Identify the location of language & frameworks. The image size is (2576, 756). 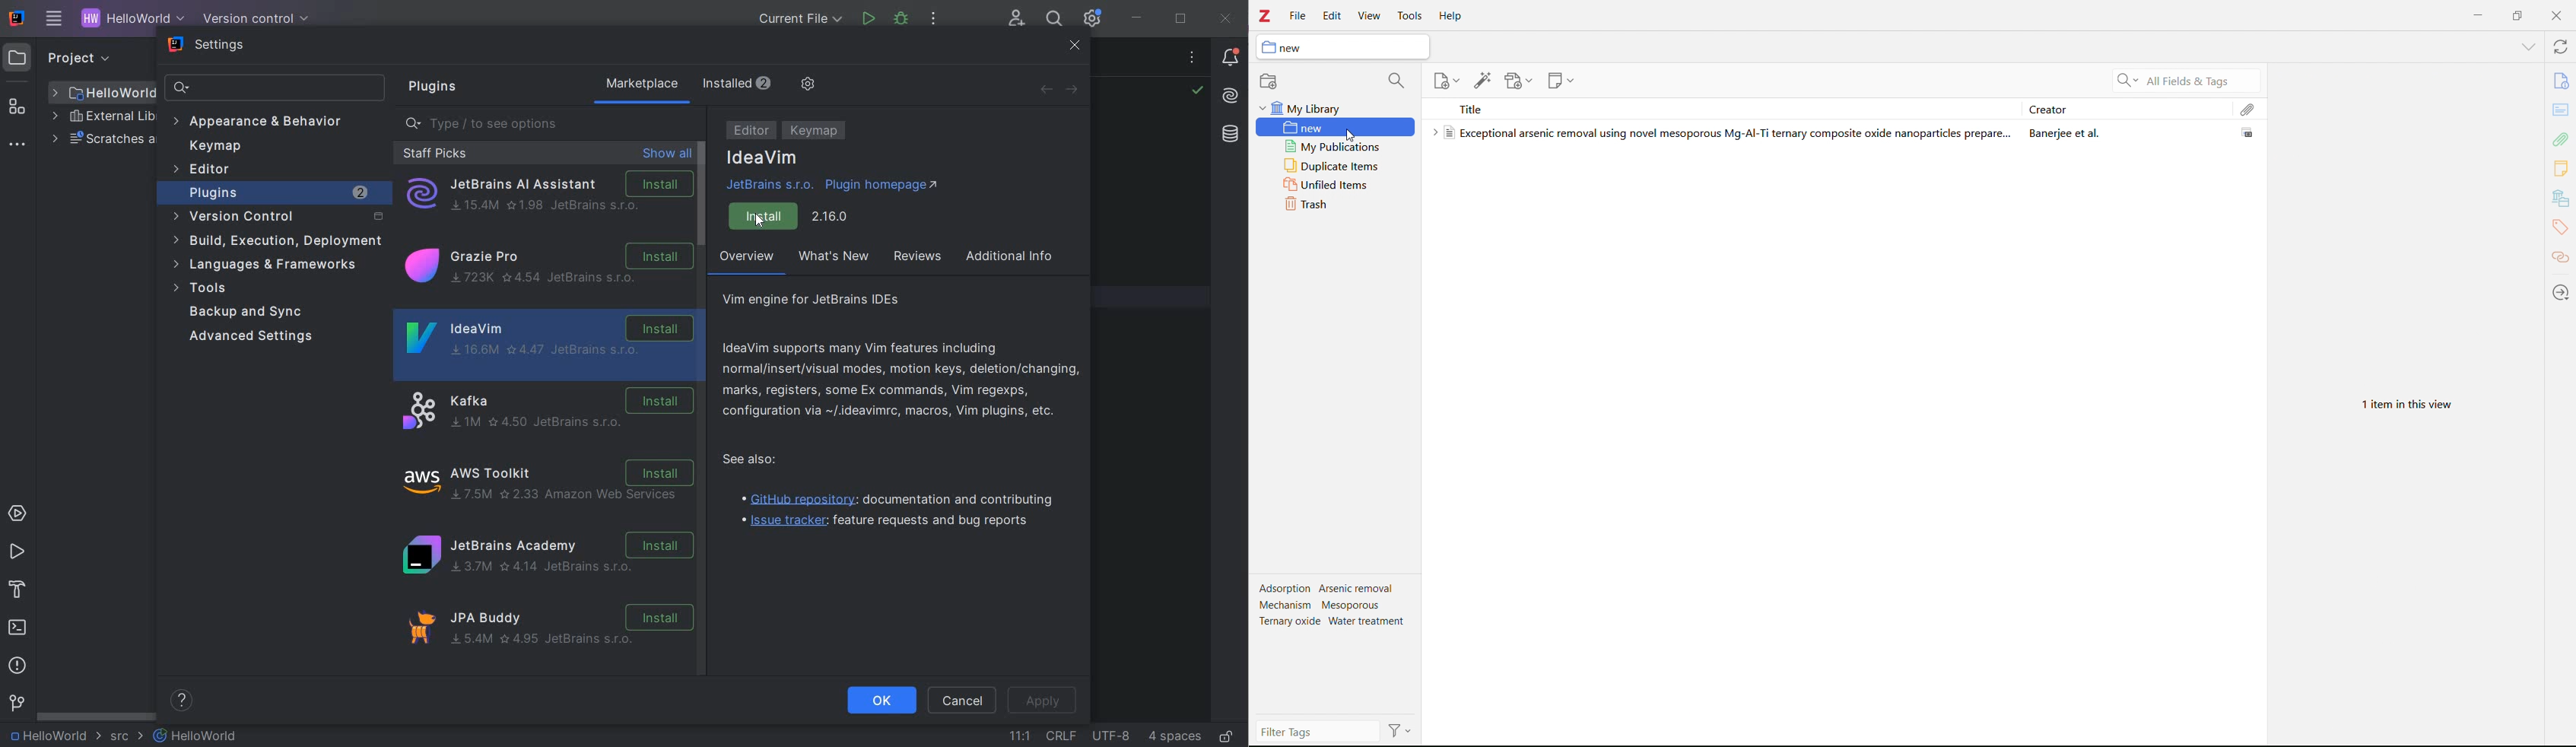
(267, 267).